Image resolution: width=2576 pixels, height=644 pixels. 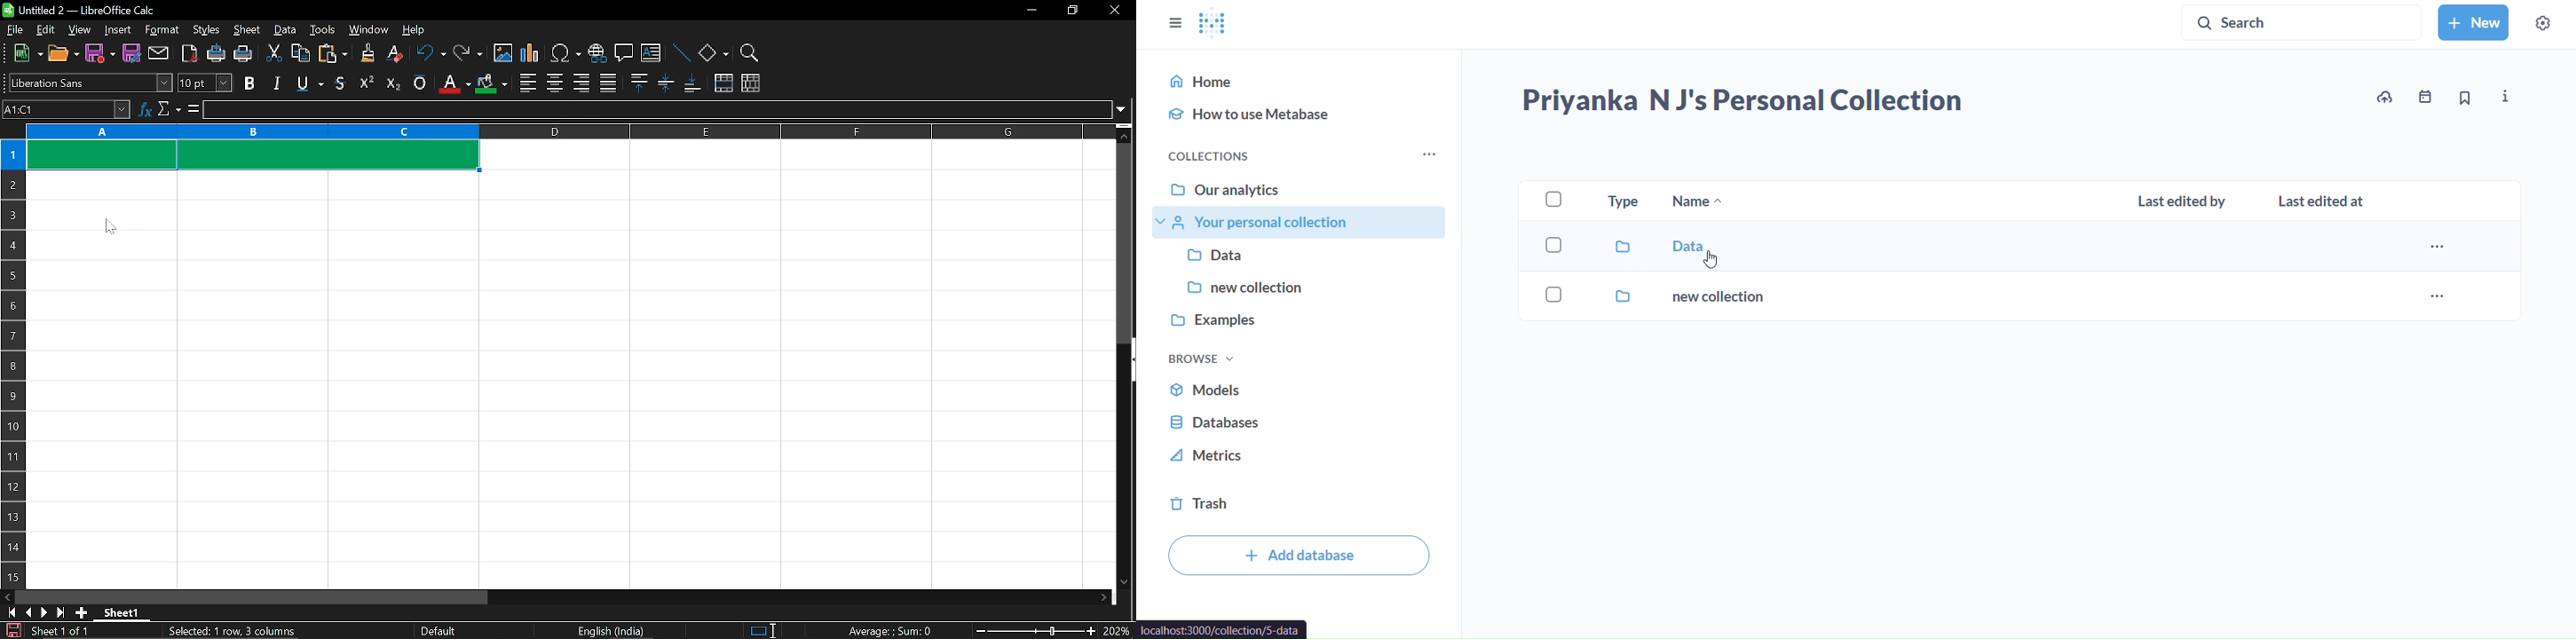 What do you see at coordinates (392, 54) in the screenshot?
I see `eraser` at bounding box center [392, 54].